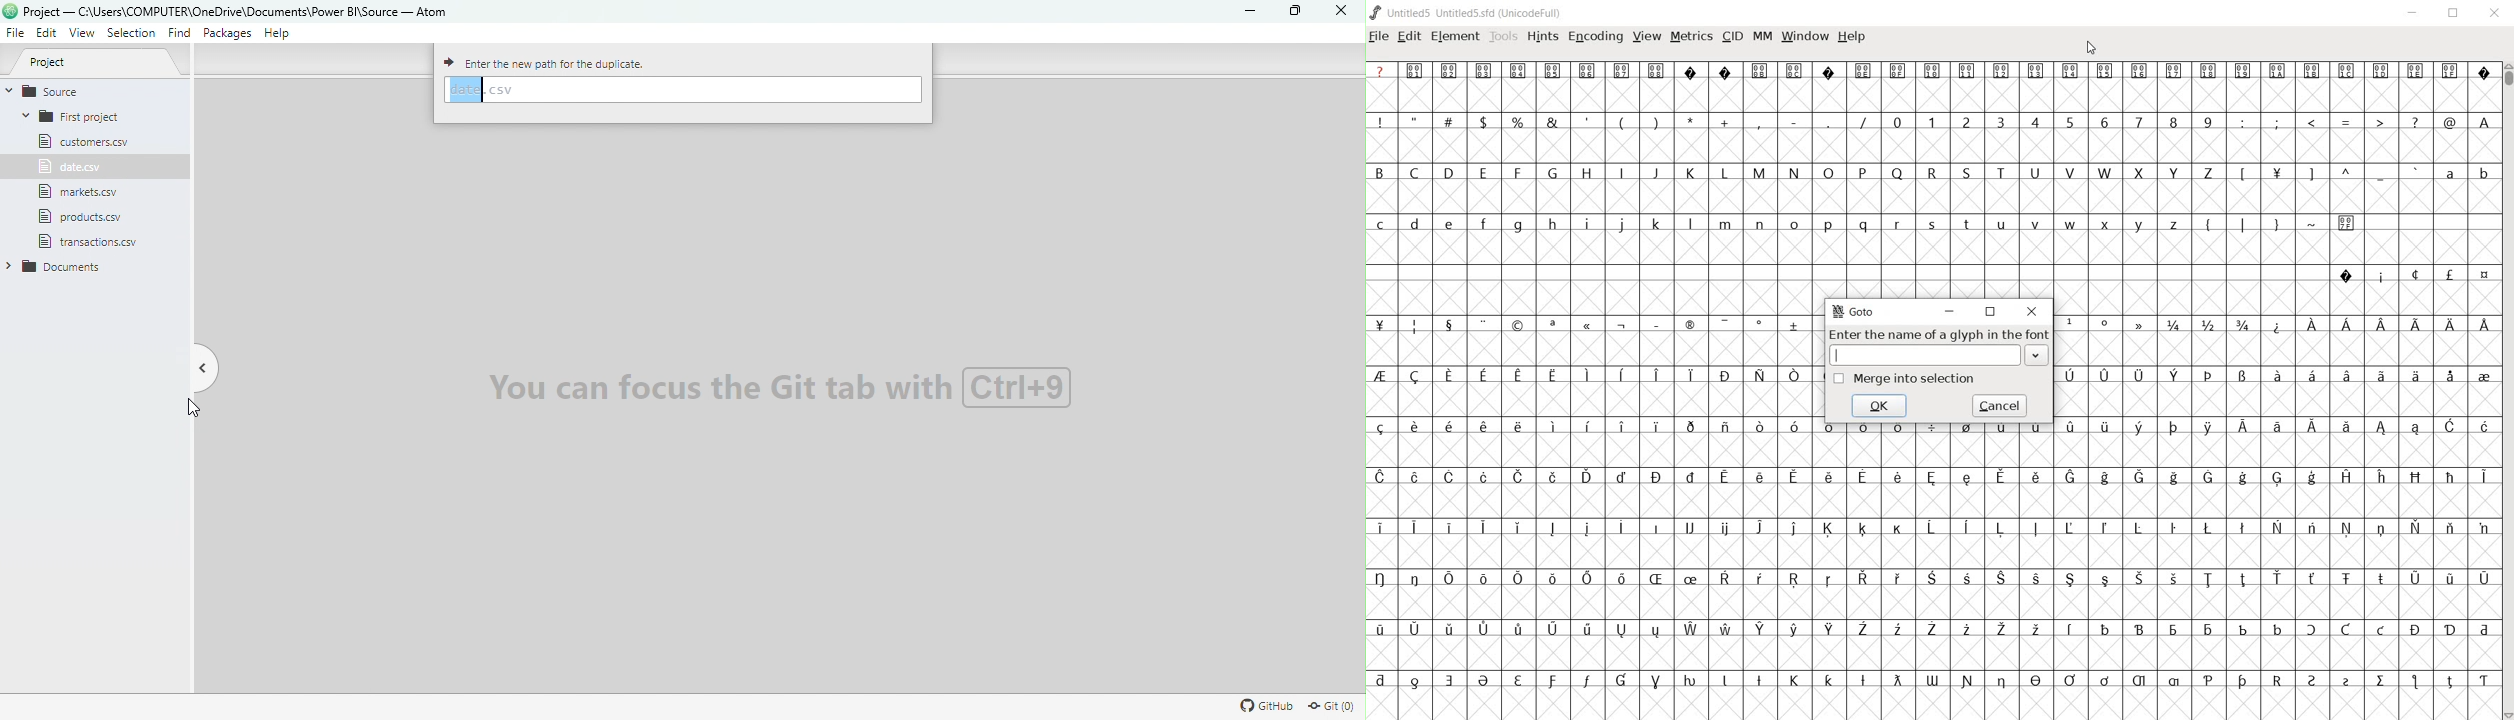 This screenshot has height=728, width=2520. I want to click on Symbol, so click(1518, 325).